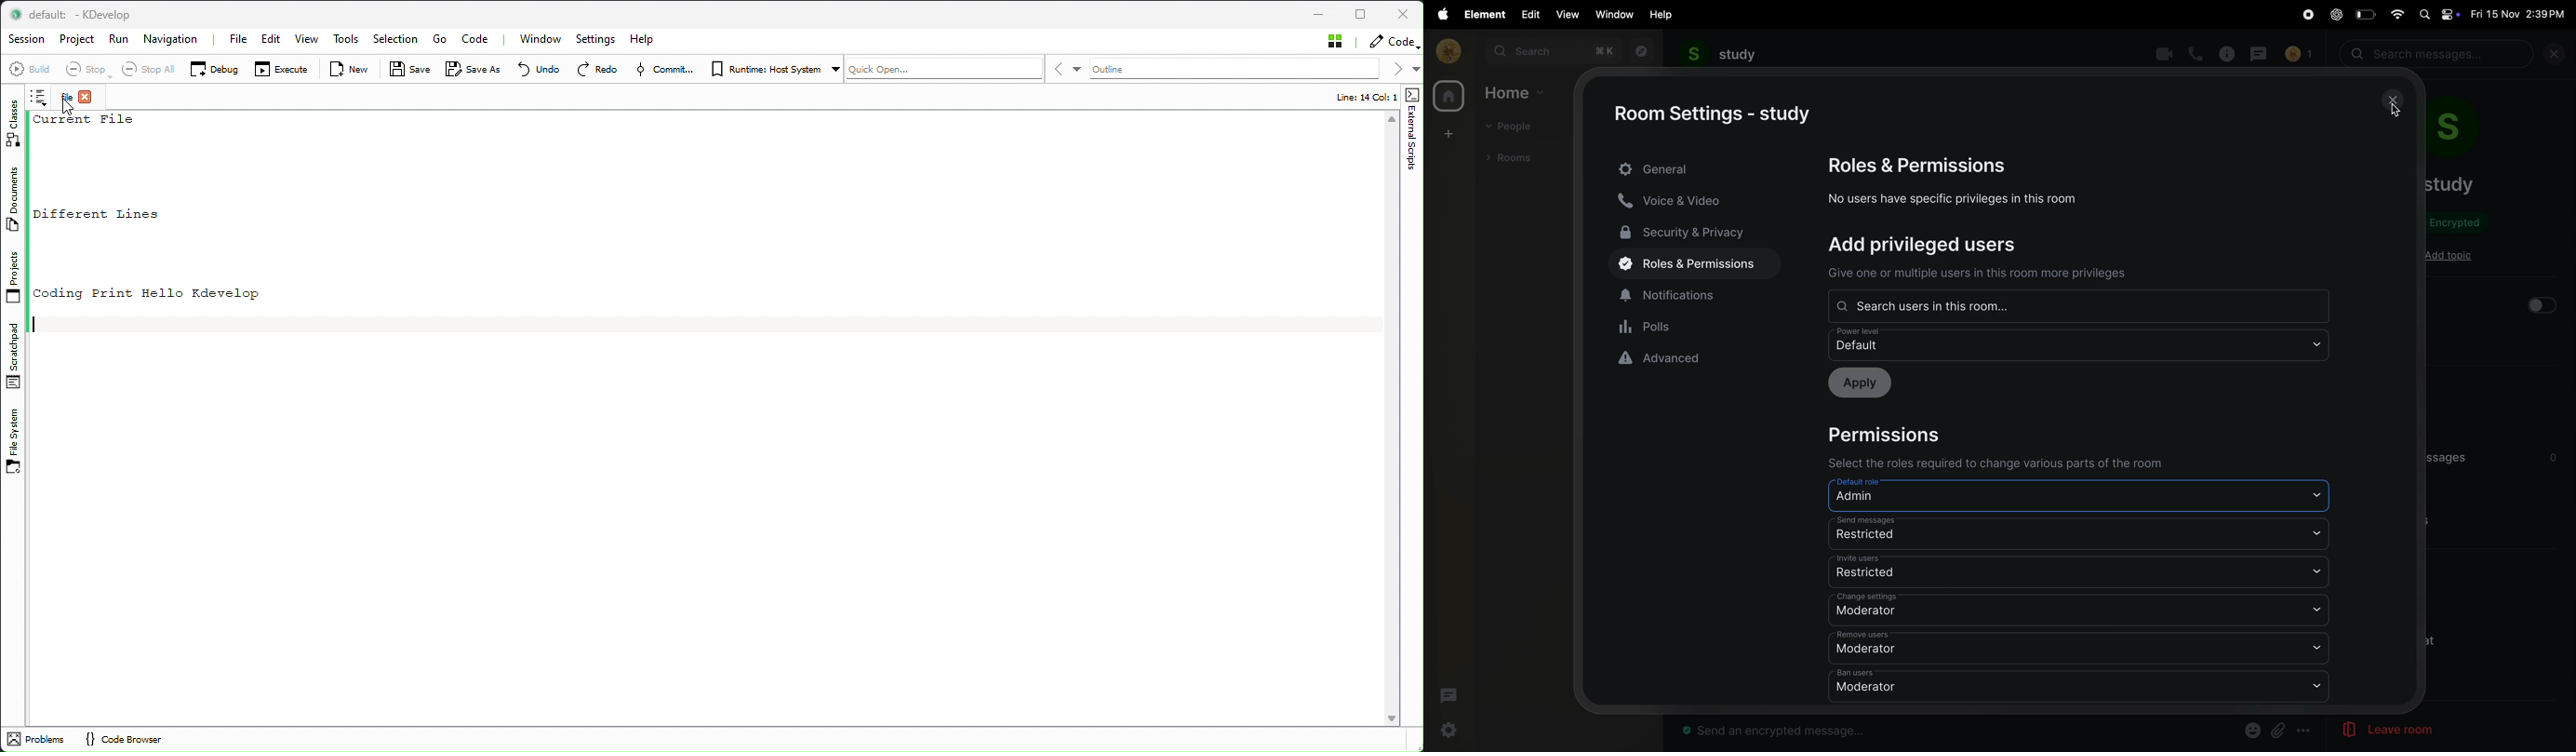 The width and height of the screenshot is (2576, 756). Describe the element at coordinates (2461, 225) in the screenshot. I see `encrypted` at that location.